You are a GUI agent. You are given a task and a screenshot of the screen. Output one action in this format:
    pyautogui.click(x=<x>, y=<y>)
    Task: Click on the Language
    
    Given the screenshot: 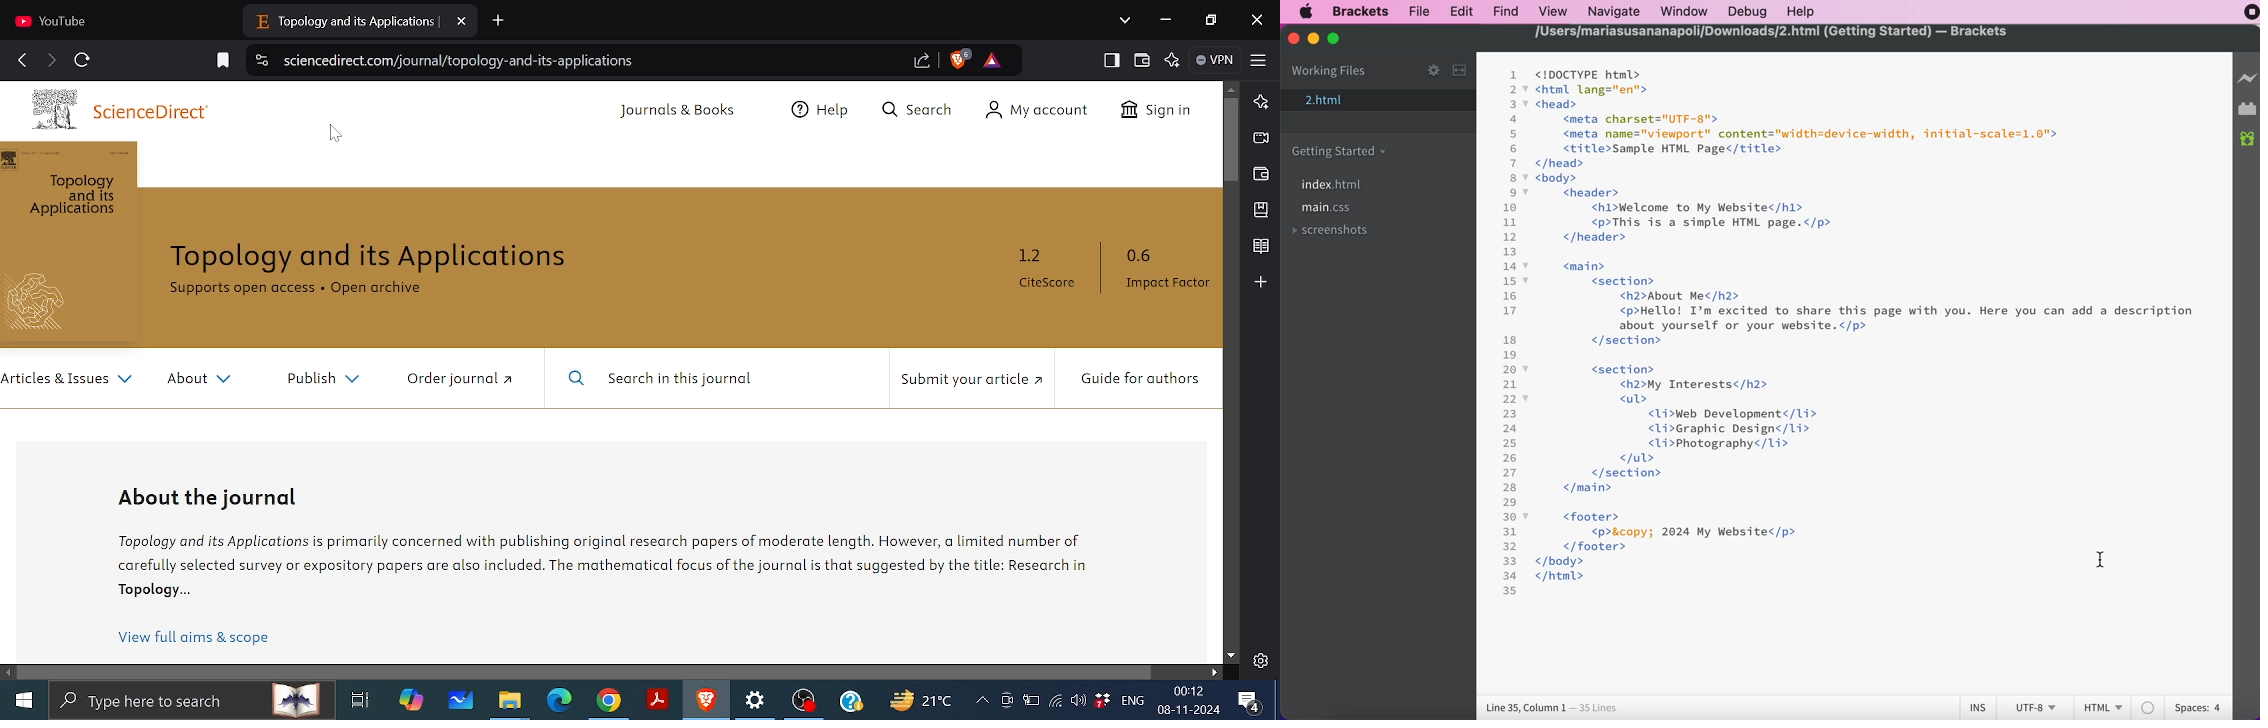 What is the action you would take?
    pyautogui.click(x=1133, y=699)
    